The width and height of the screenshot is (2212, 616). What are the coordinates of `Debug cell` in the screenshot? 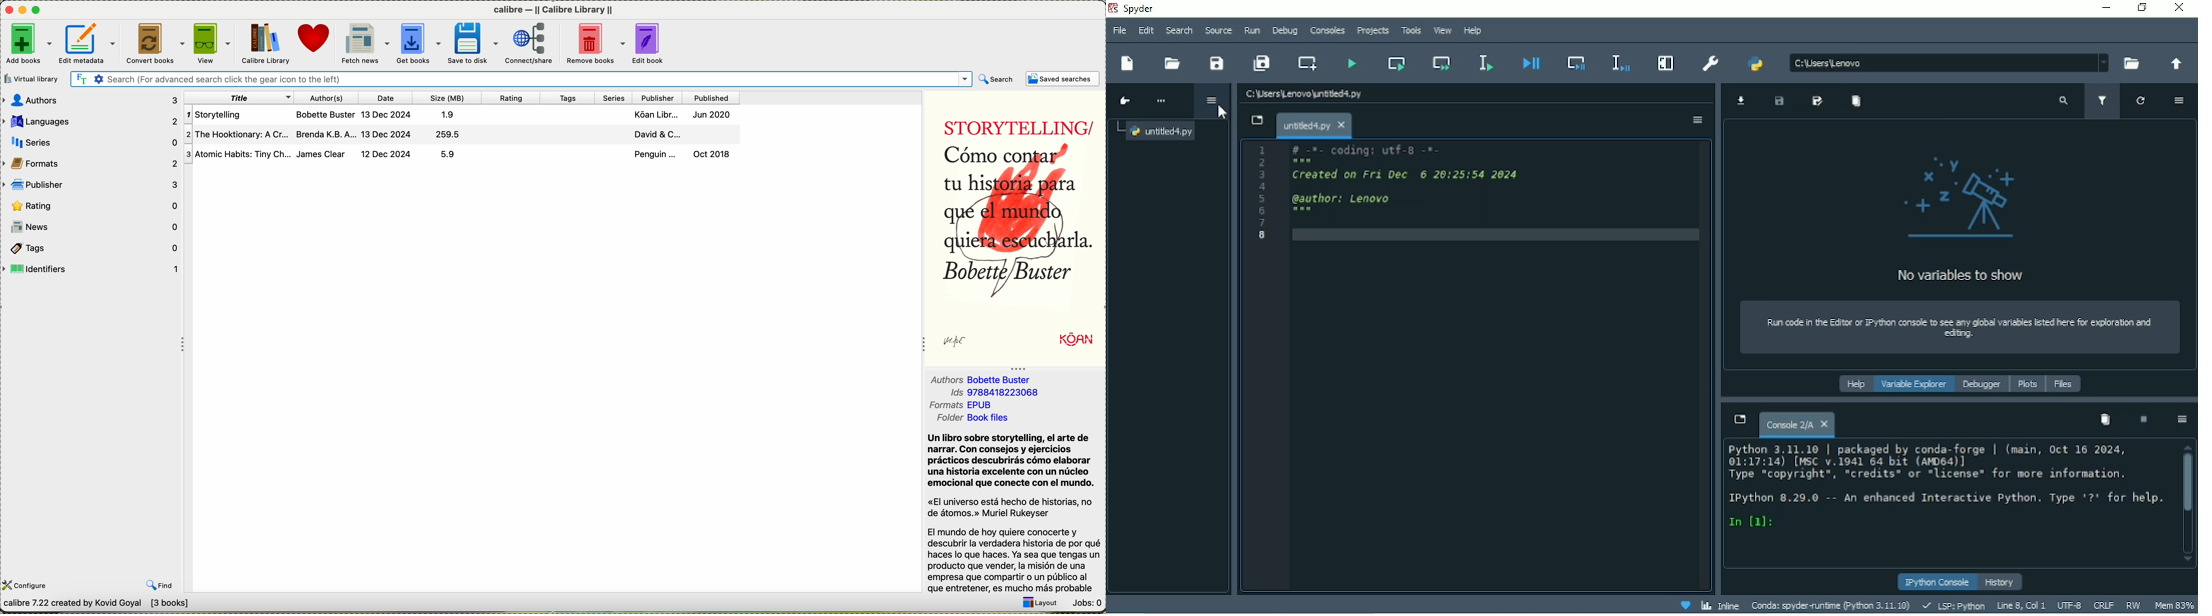 It's located at (1576, 62).